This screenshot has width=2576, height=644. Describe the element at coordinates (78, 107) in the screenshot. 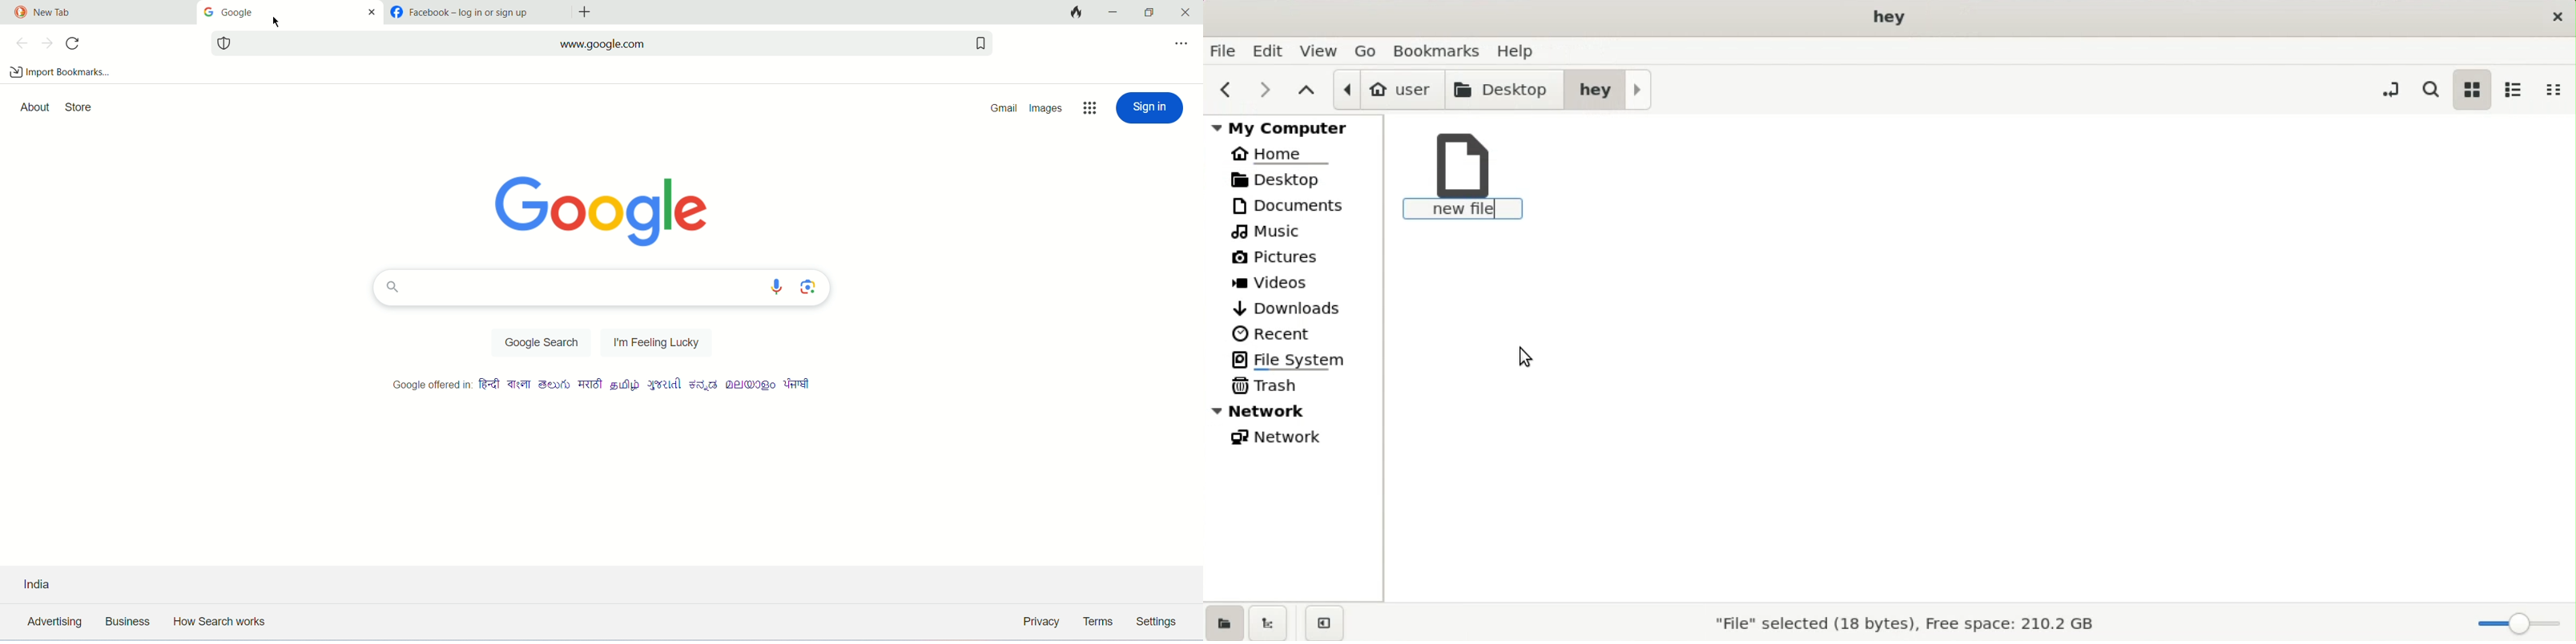

I see `store` at that location.